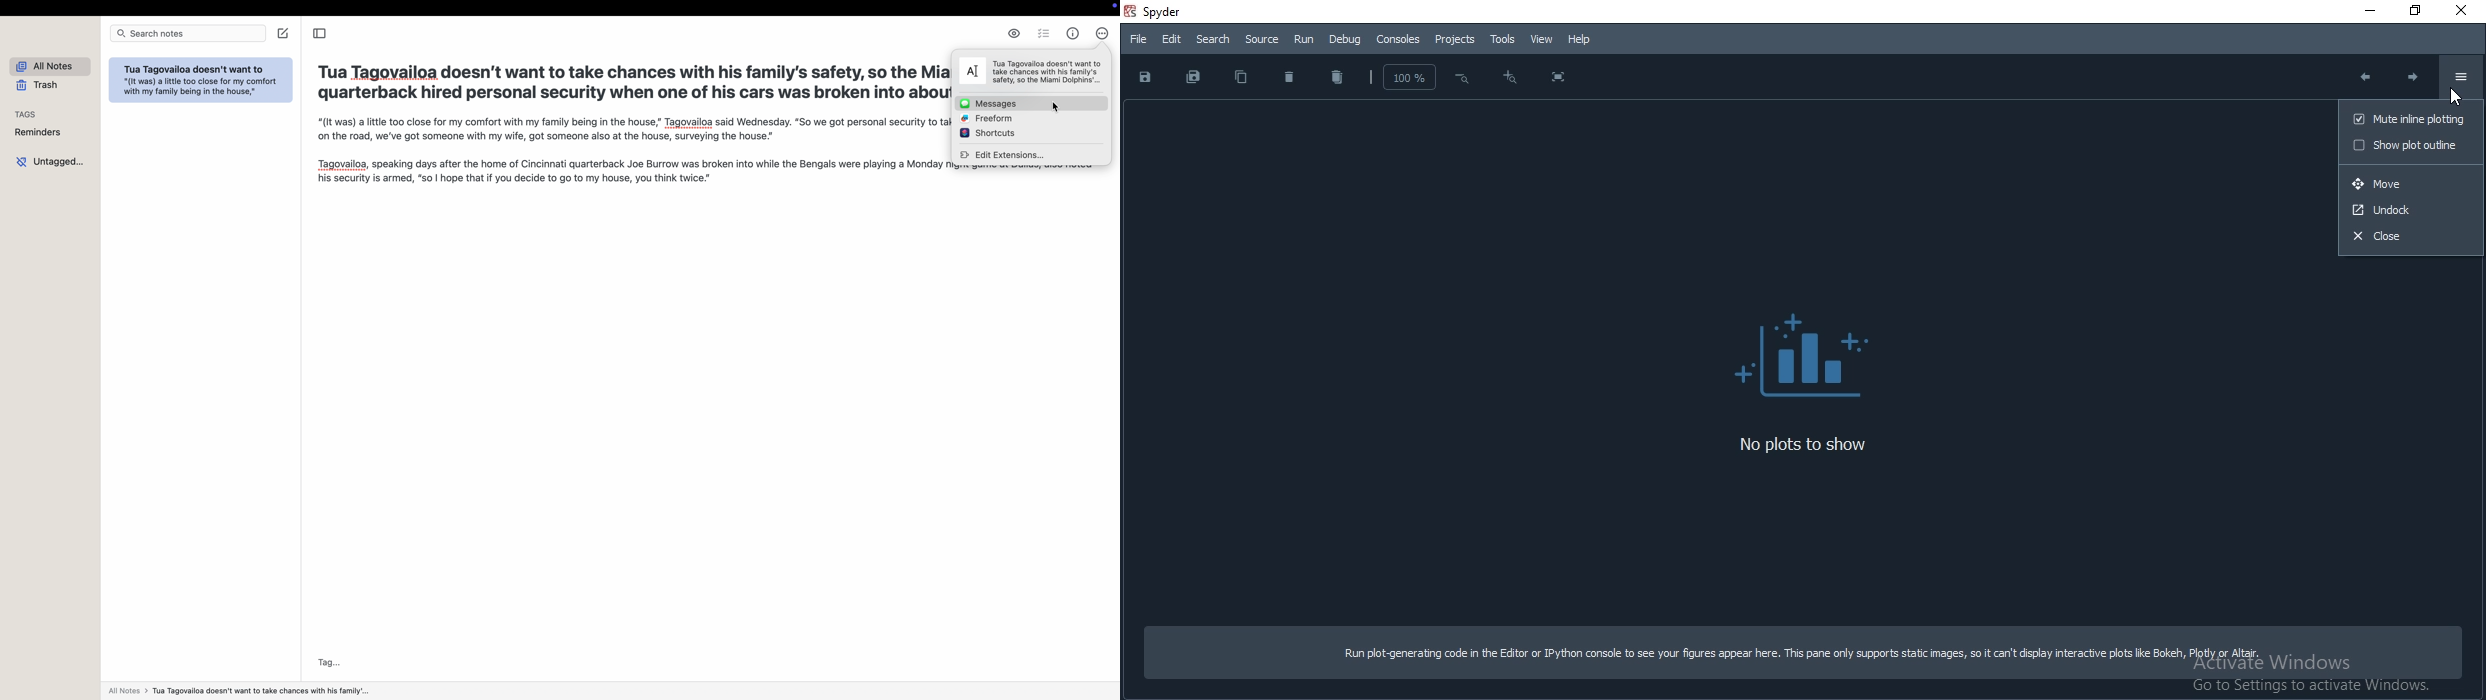 Image resolution: width=2492 pixels, height=700 pixels. I want to click on file, so click(1137, 41).